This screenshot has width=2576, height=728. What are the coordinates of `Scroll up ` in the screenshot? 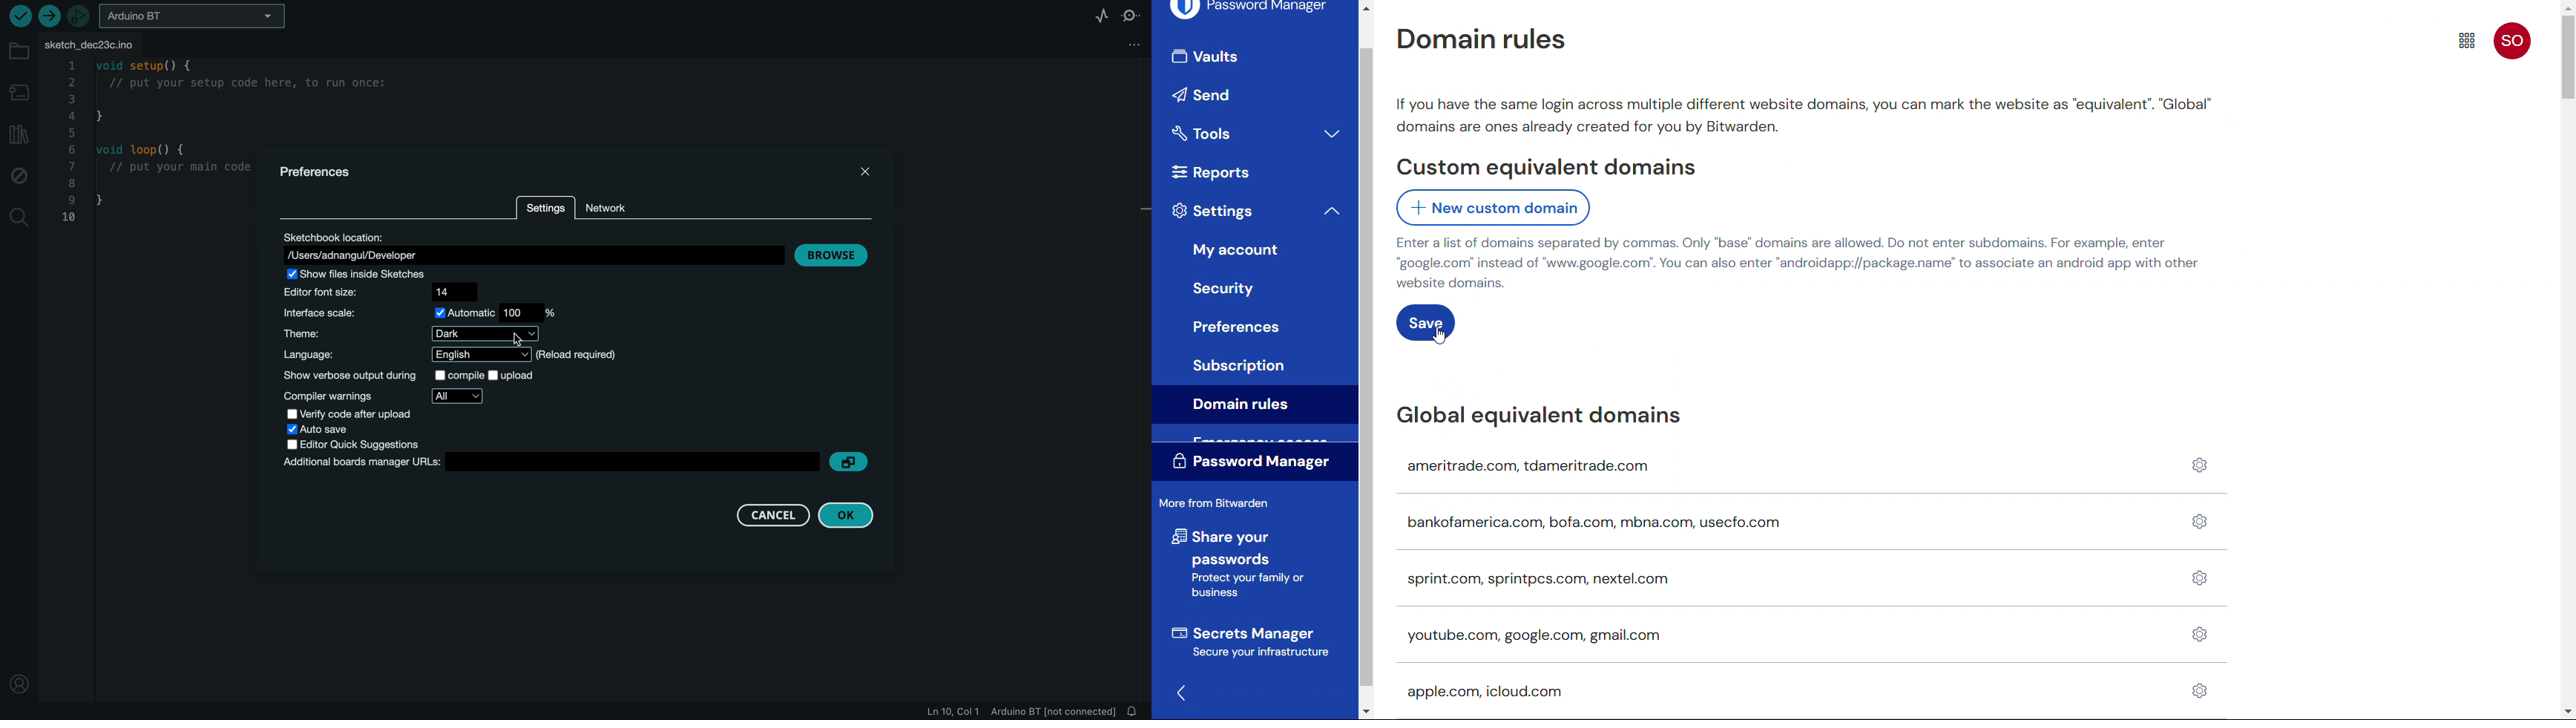 It's located at (1365, 7).